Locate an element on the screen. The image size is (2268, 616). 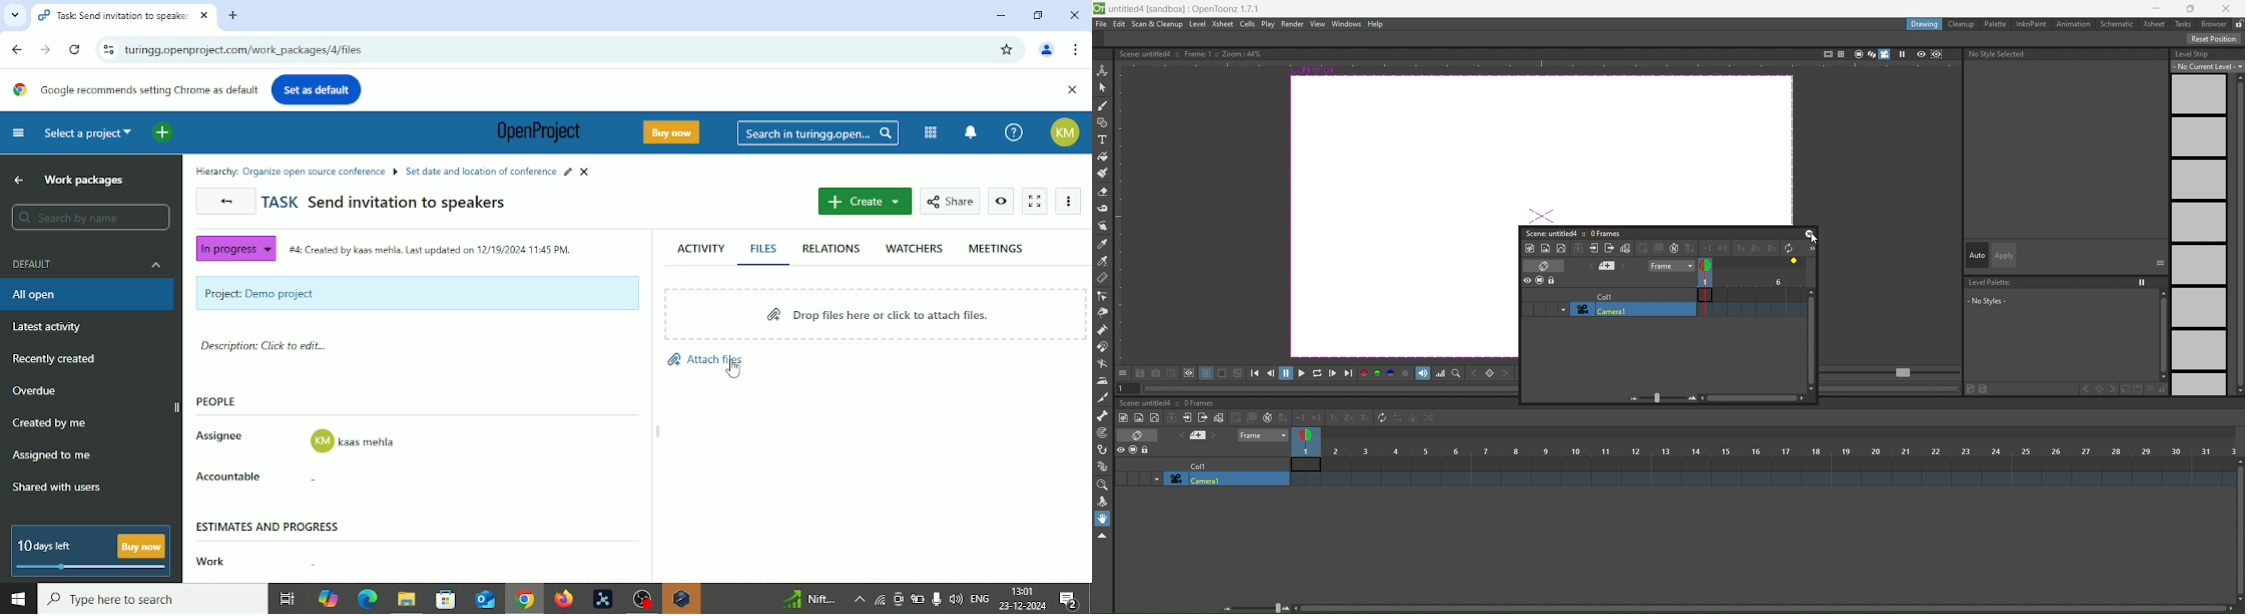
Battery is located at coordinates (918, 600).